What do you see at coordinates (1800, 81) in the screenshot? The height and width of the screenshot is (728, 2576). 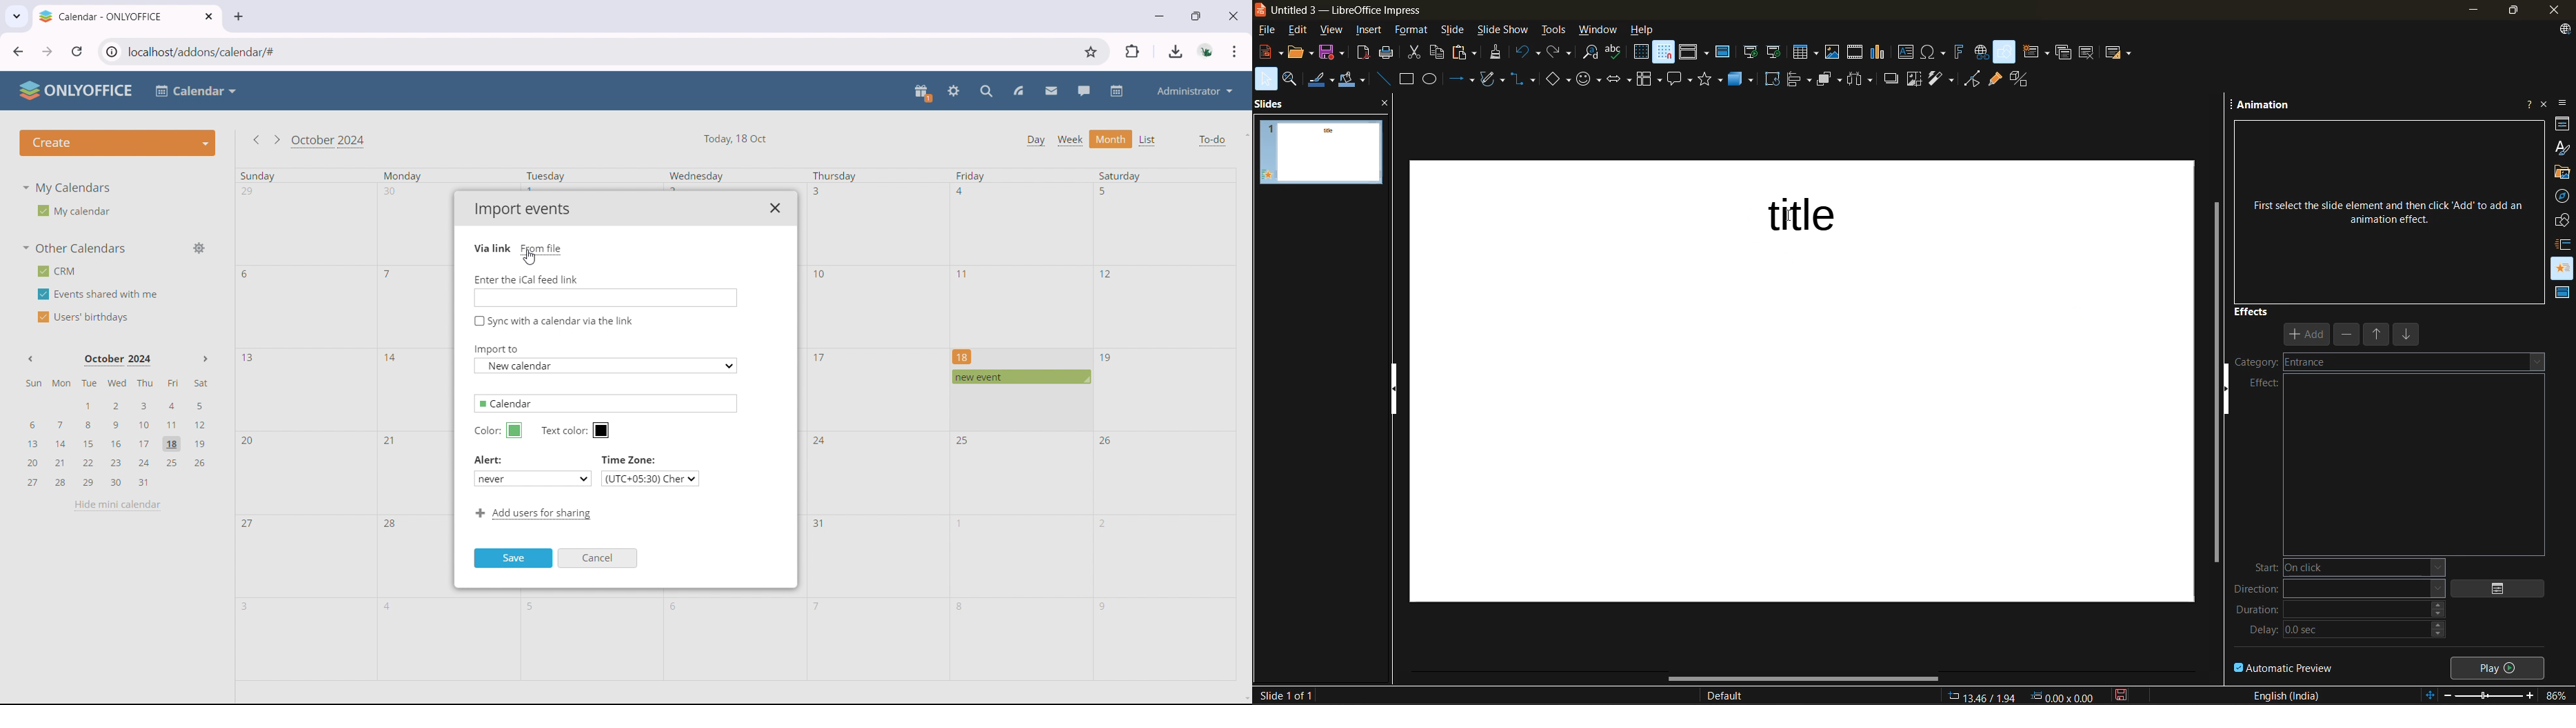 I see `align objects` at bounding box center [1800, 81].